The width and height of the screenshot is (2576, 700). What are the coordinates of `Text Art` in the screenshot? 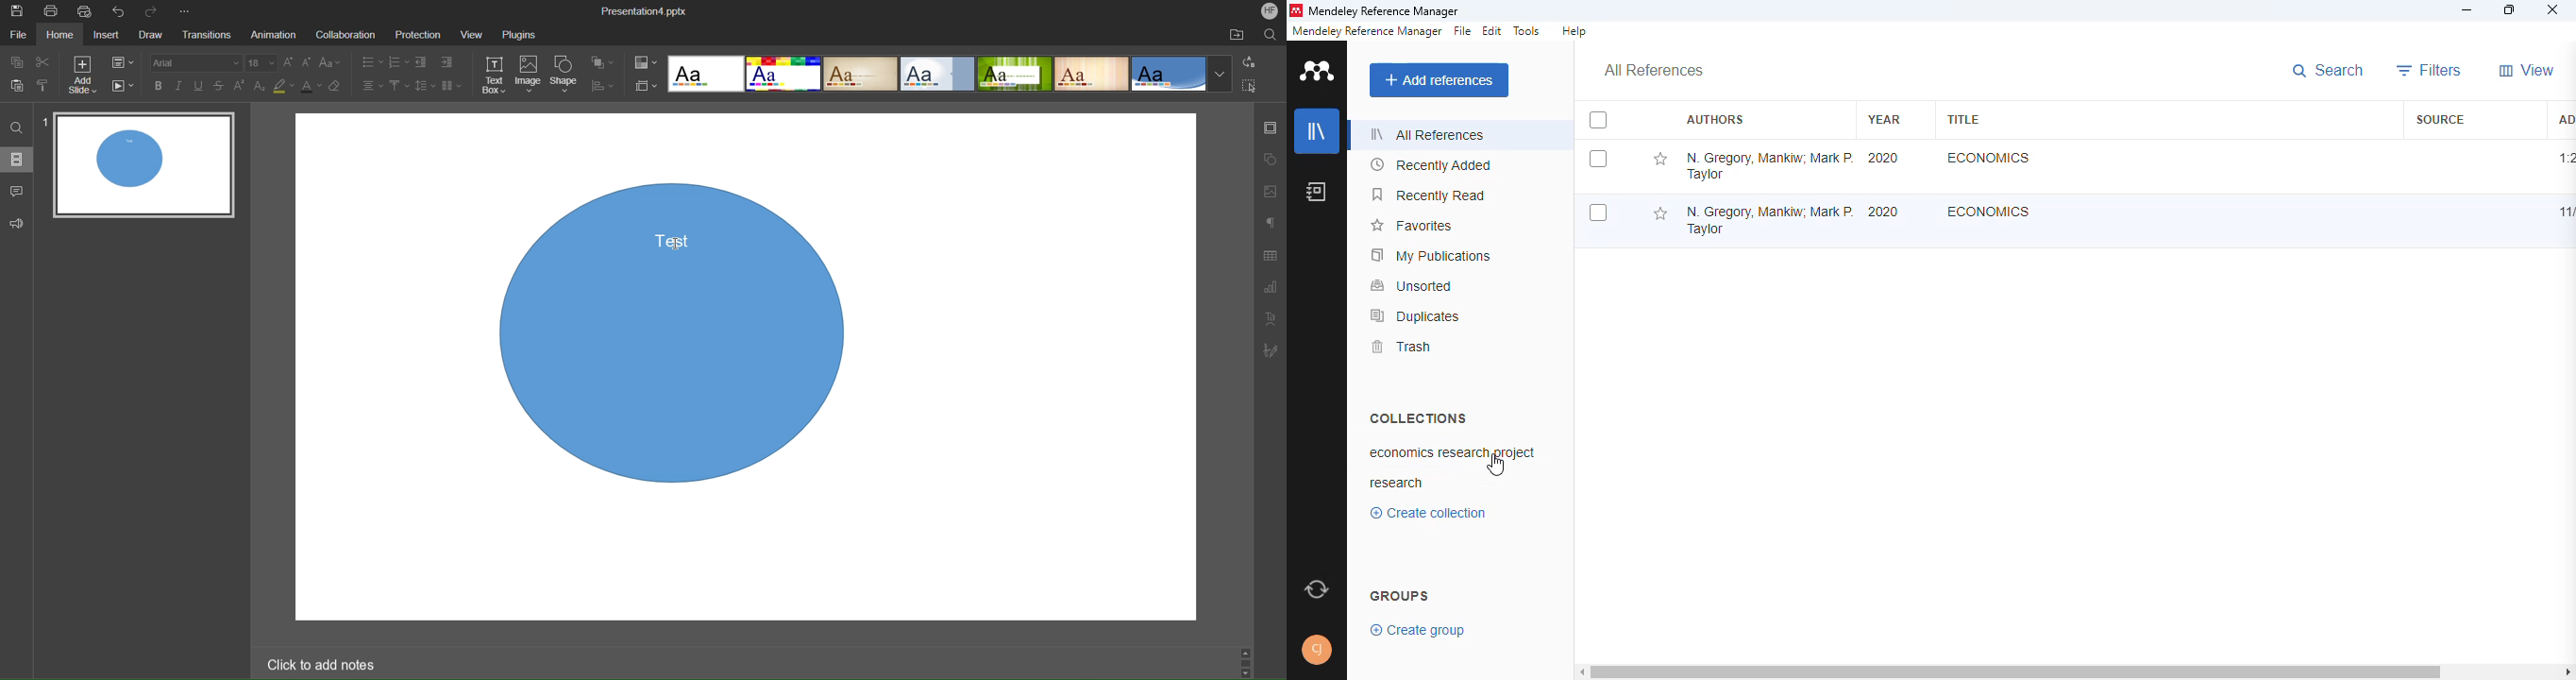 It's located at (1271, 319).